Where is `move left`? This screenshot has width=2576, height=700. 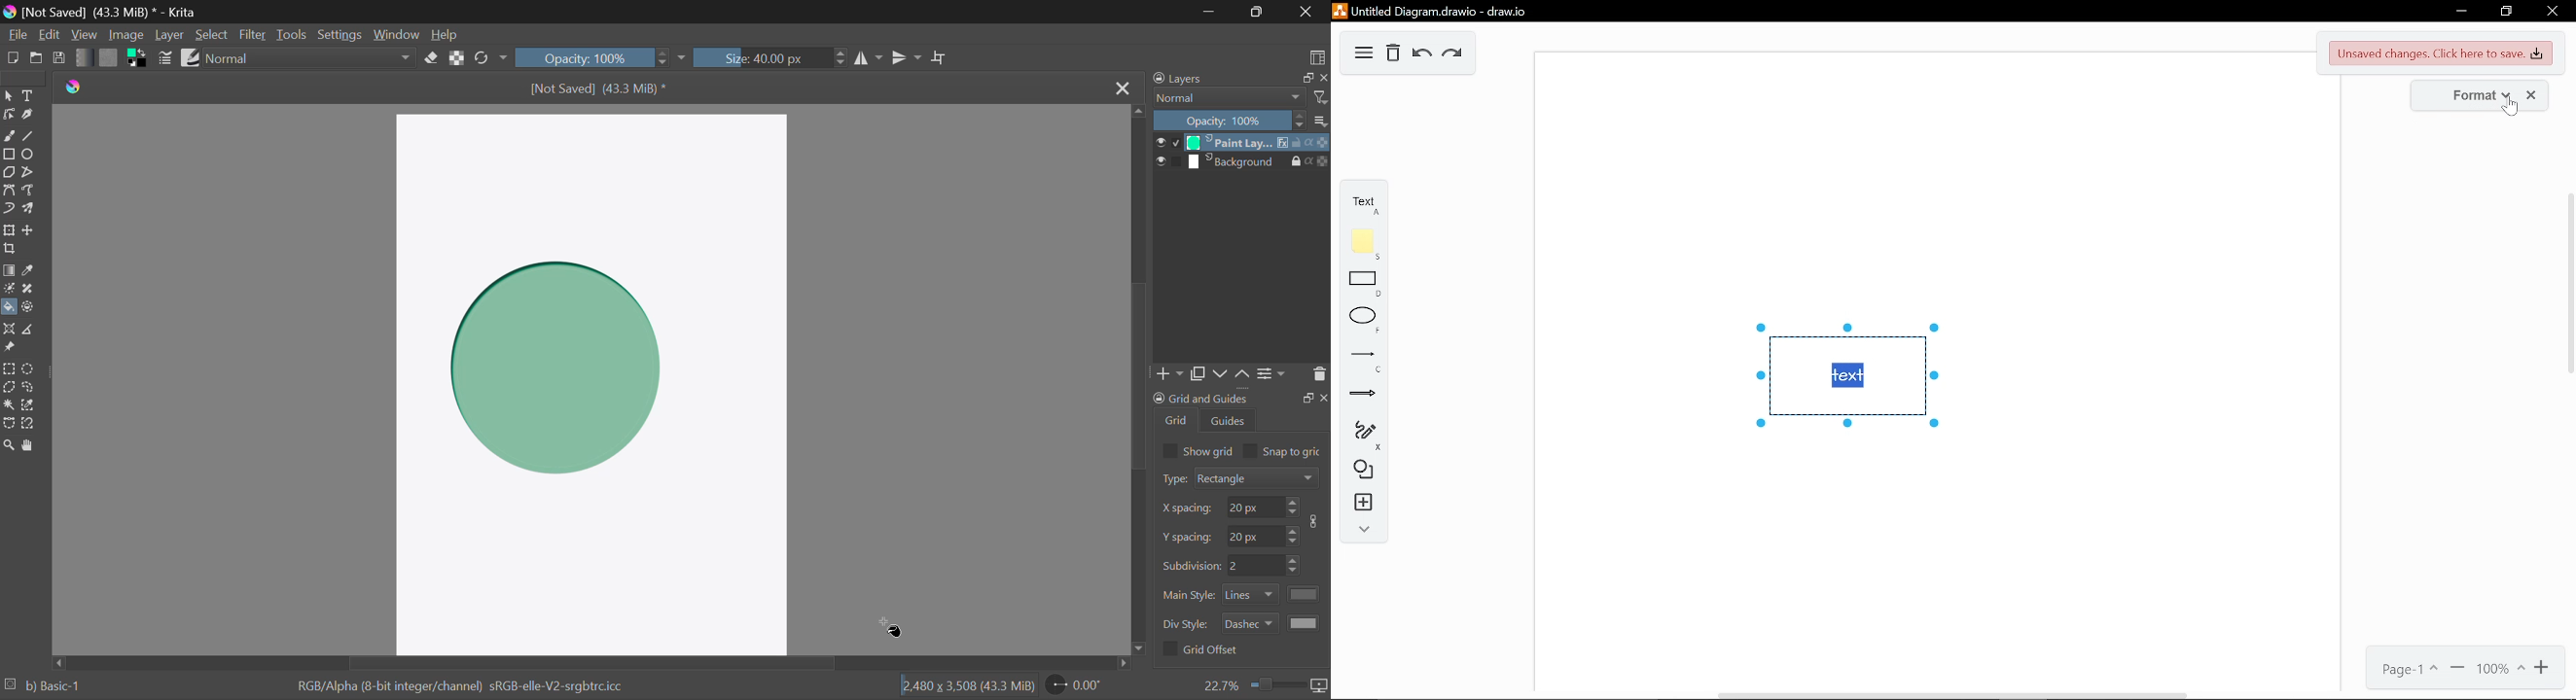 move left is located at coordinates (58, 661).